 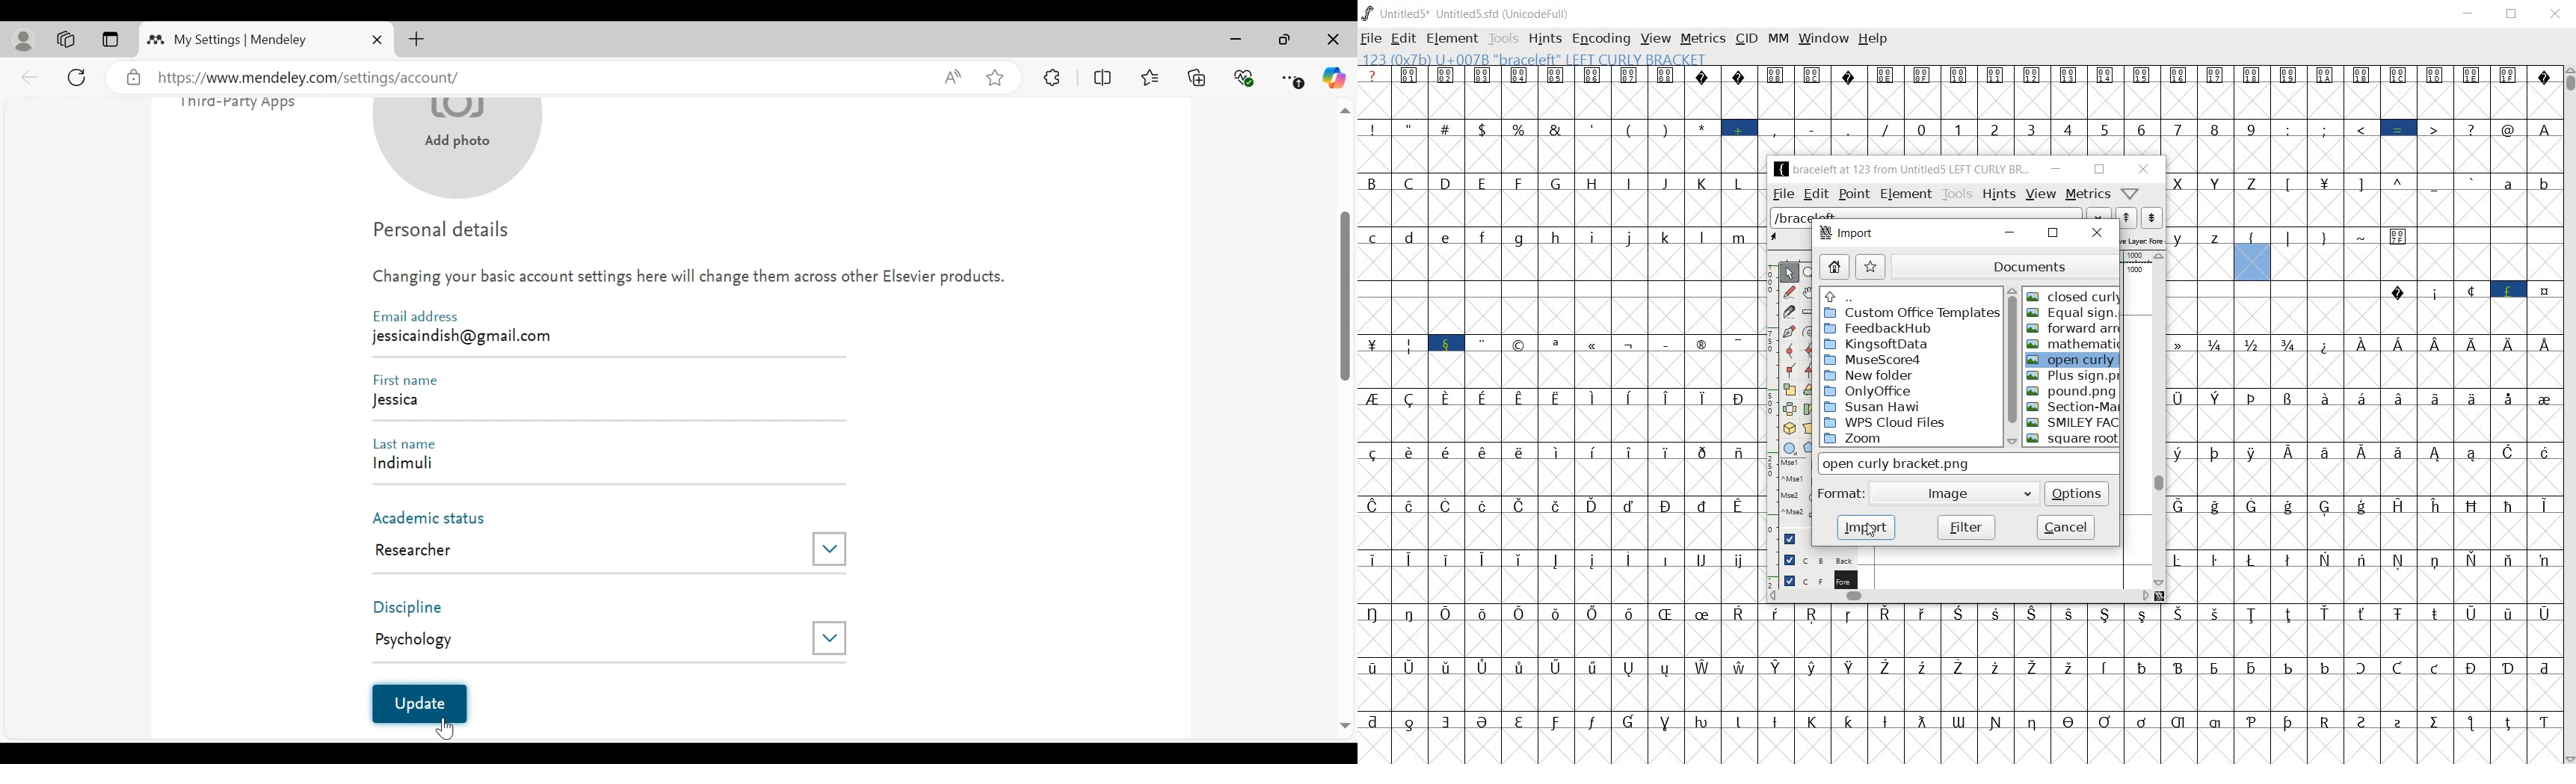 What do you see at coordinates (1787, 311) in the screenshot?
I see `cut splines in two` at bounding box center [1787, 311].